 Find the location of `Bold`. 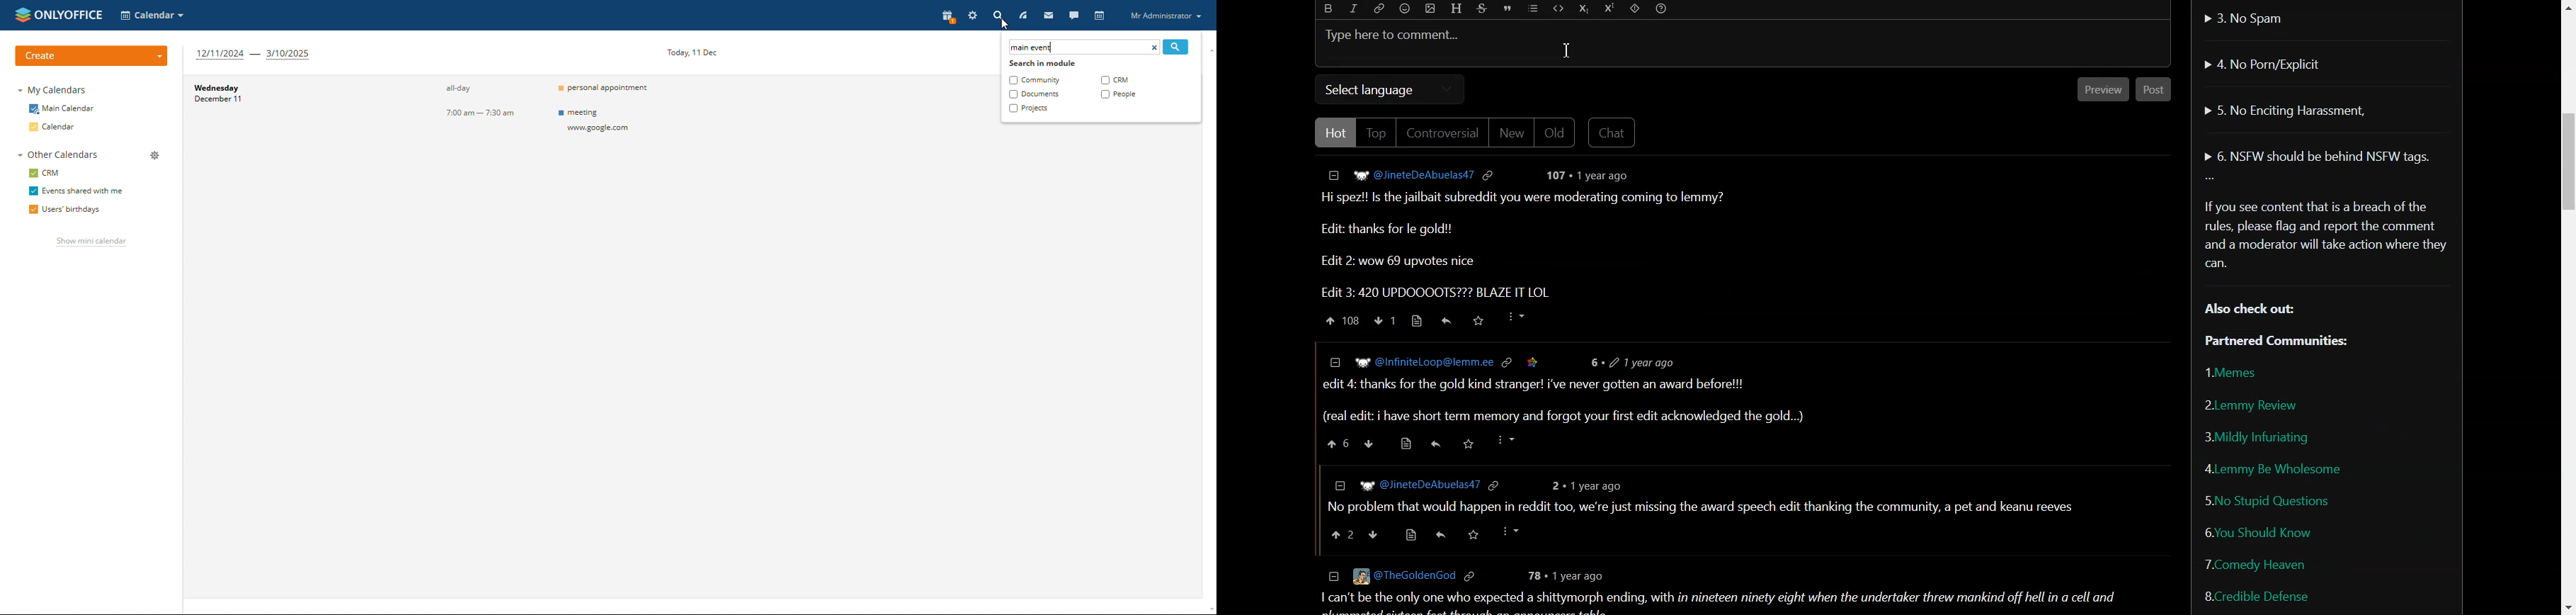

Bold is located at coordinates (1328, 9).